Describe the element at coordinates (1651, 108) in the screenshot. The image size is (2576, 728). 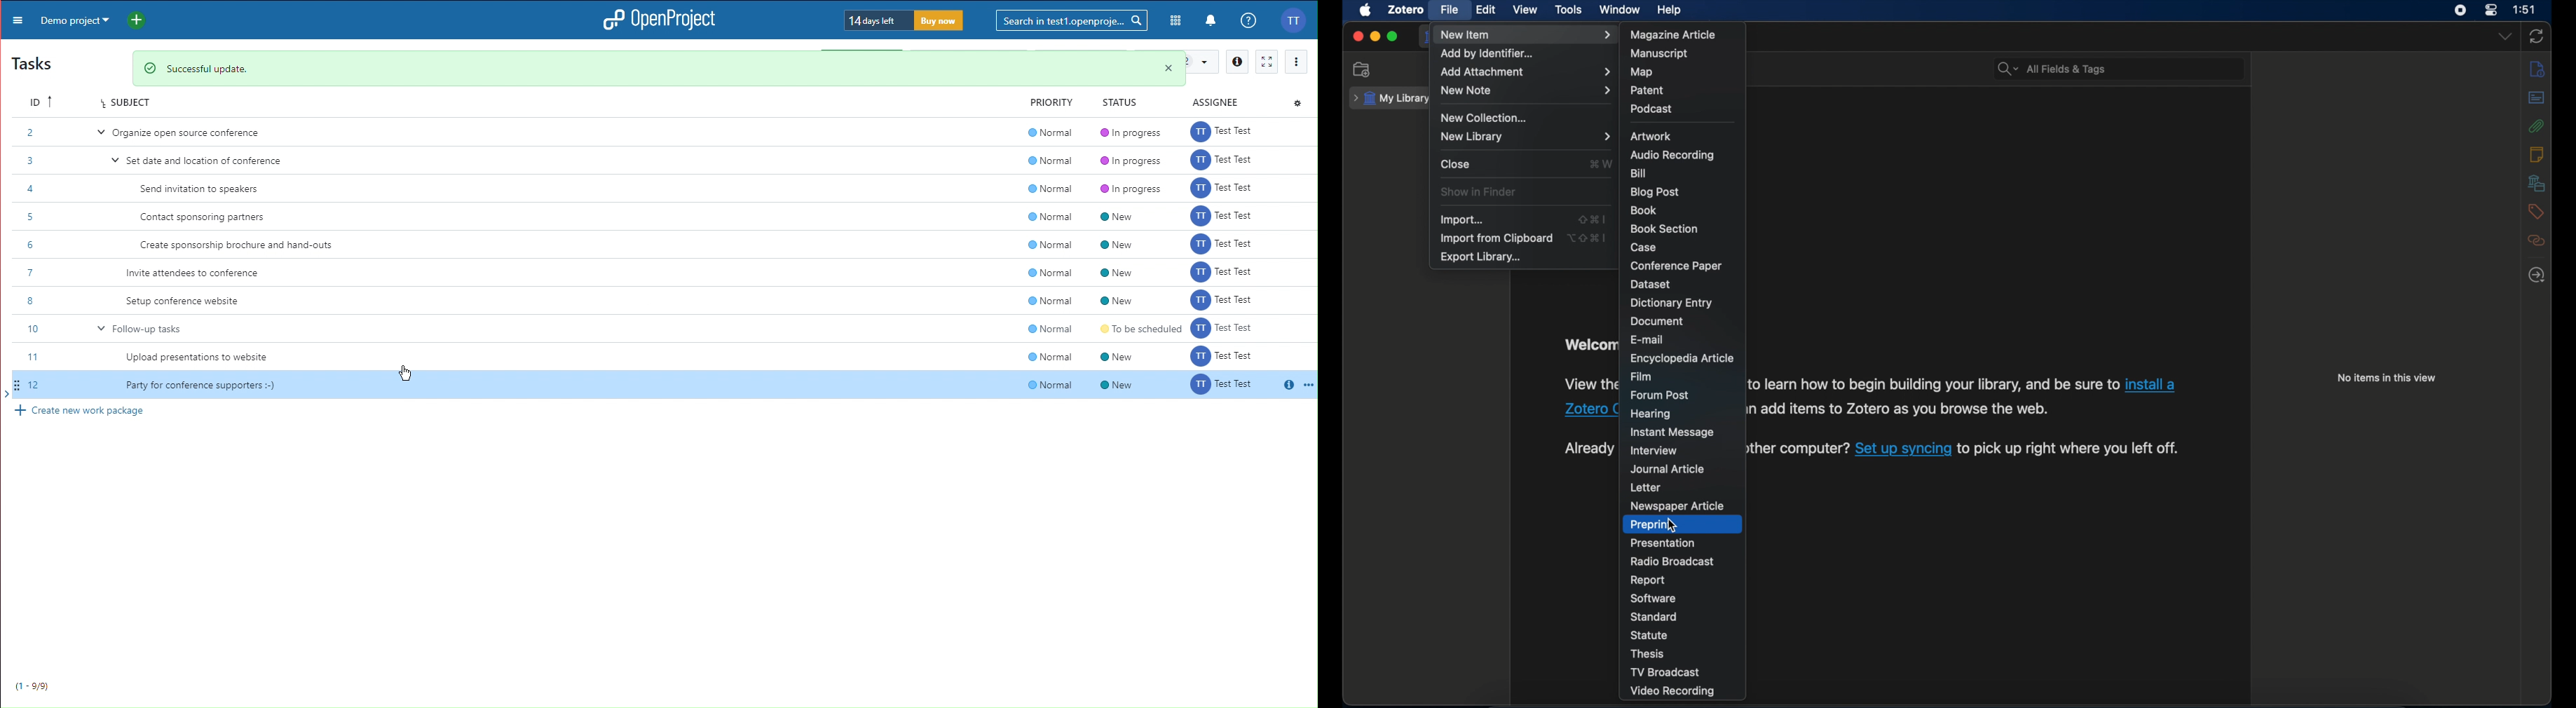
I see `podcast` at that location.